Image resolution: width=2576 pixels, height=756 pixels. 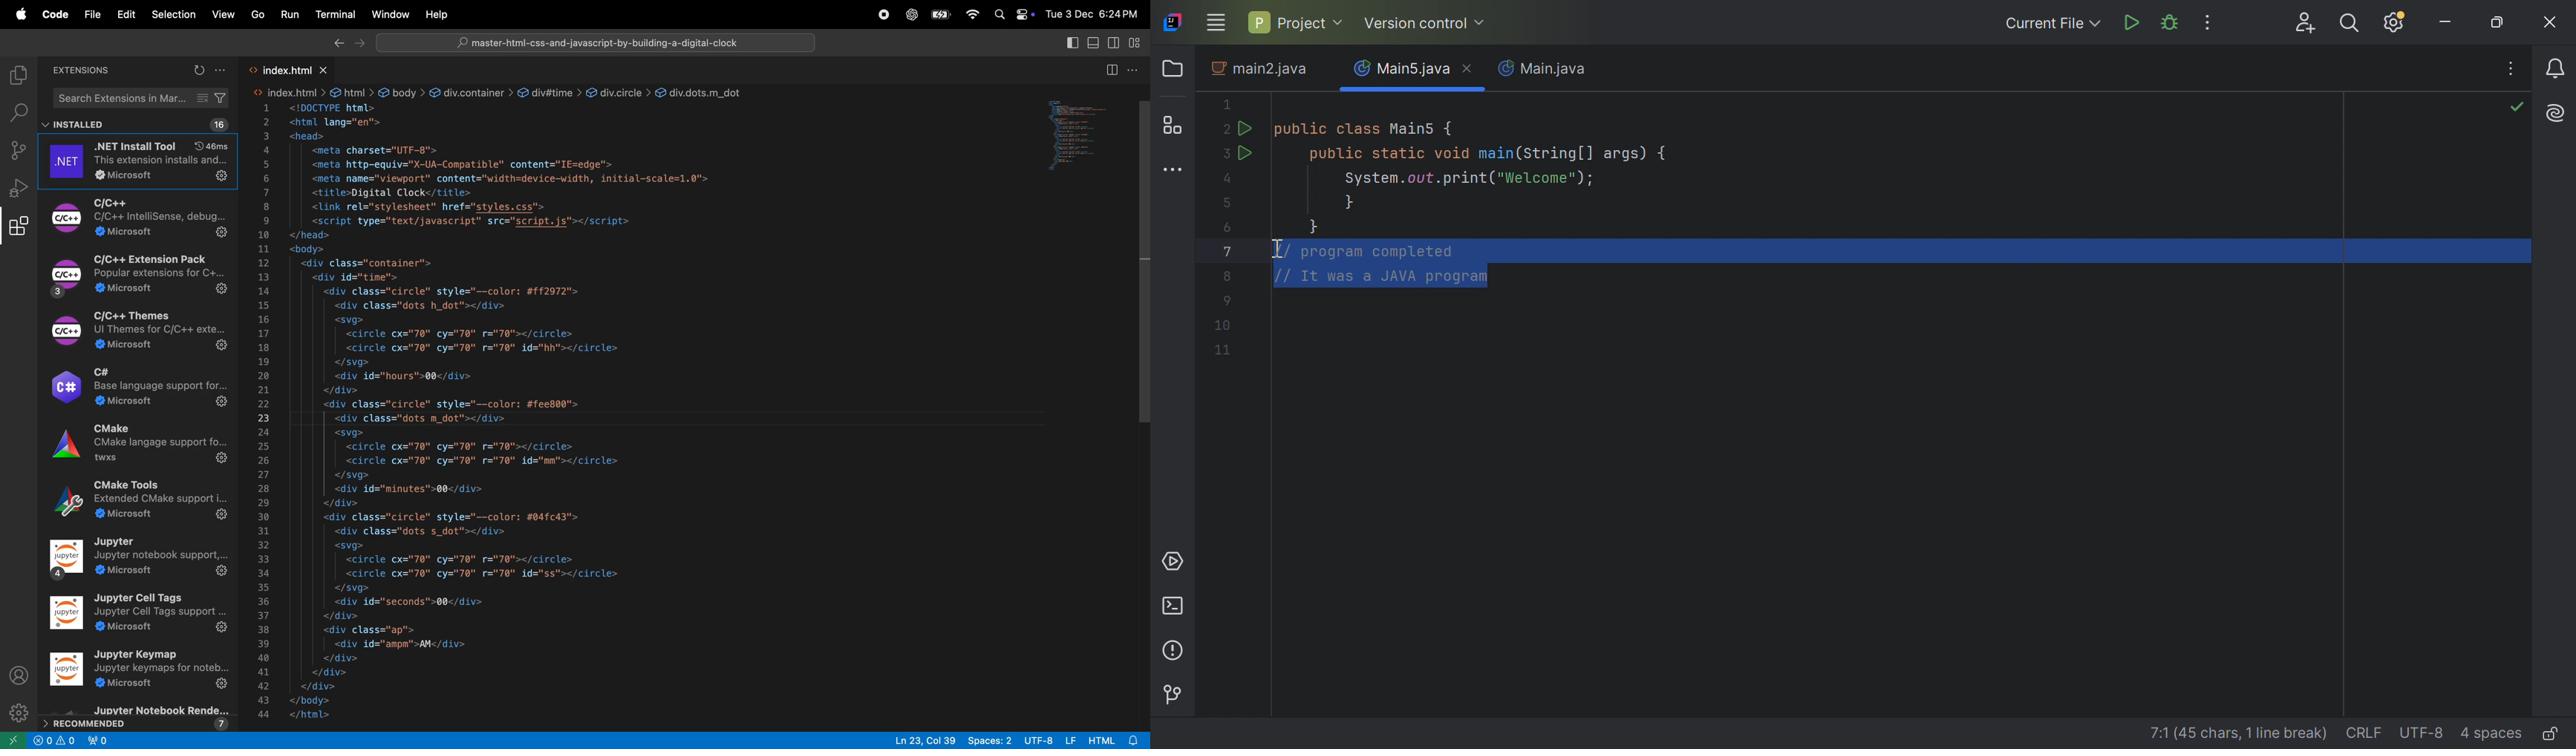 I want to click on terminal, so click(x=336, y=13).